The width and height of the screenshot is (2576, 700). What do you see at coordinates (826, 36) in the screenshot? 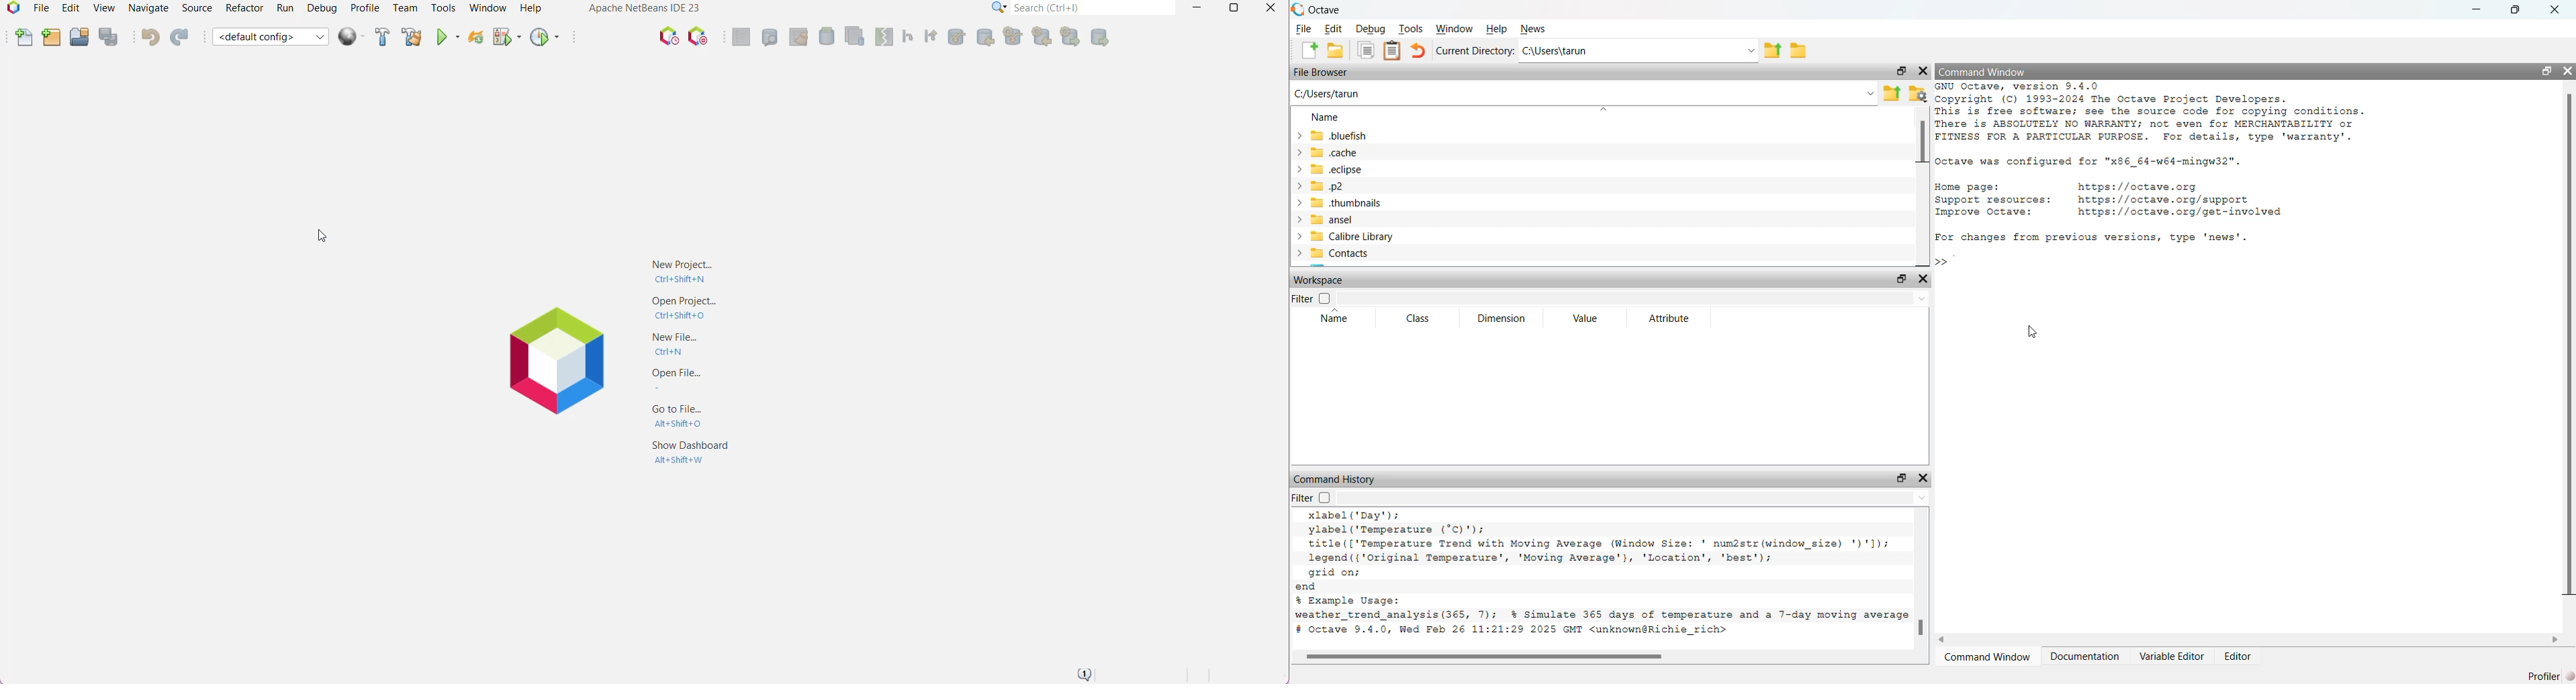
I see `Commit ` at bounding box center [826, 36].